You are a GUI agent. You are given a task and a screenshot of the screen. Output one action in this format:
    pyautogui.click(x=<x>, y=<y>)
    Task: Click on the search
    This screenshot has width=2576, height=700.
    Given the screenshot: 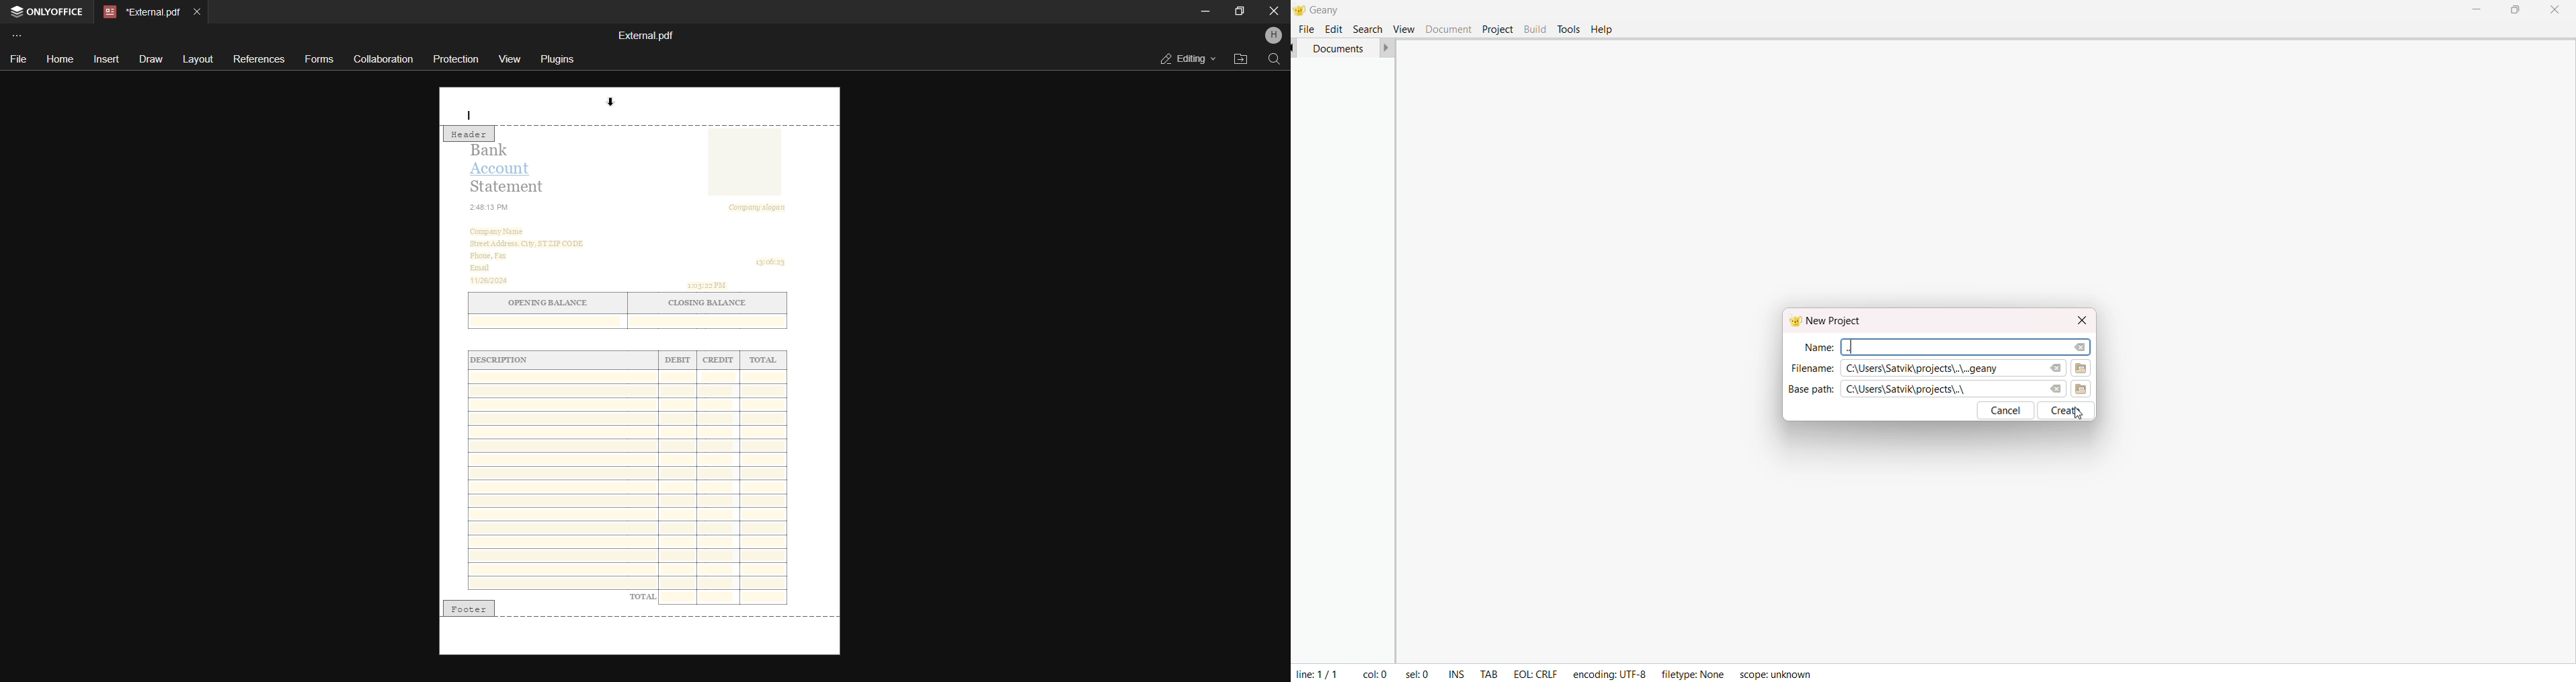 What is the action you would take?
    pyautogui.click(x=1366, y=28)
    